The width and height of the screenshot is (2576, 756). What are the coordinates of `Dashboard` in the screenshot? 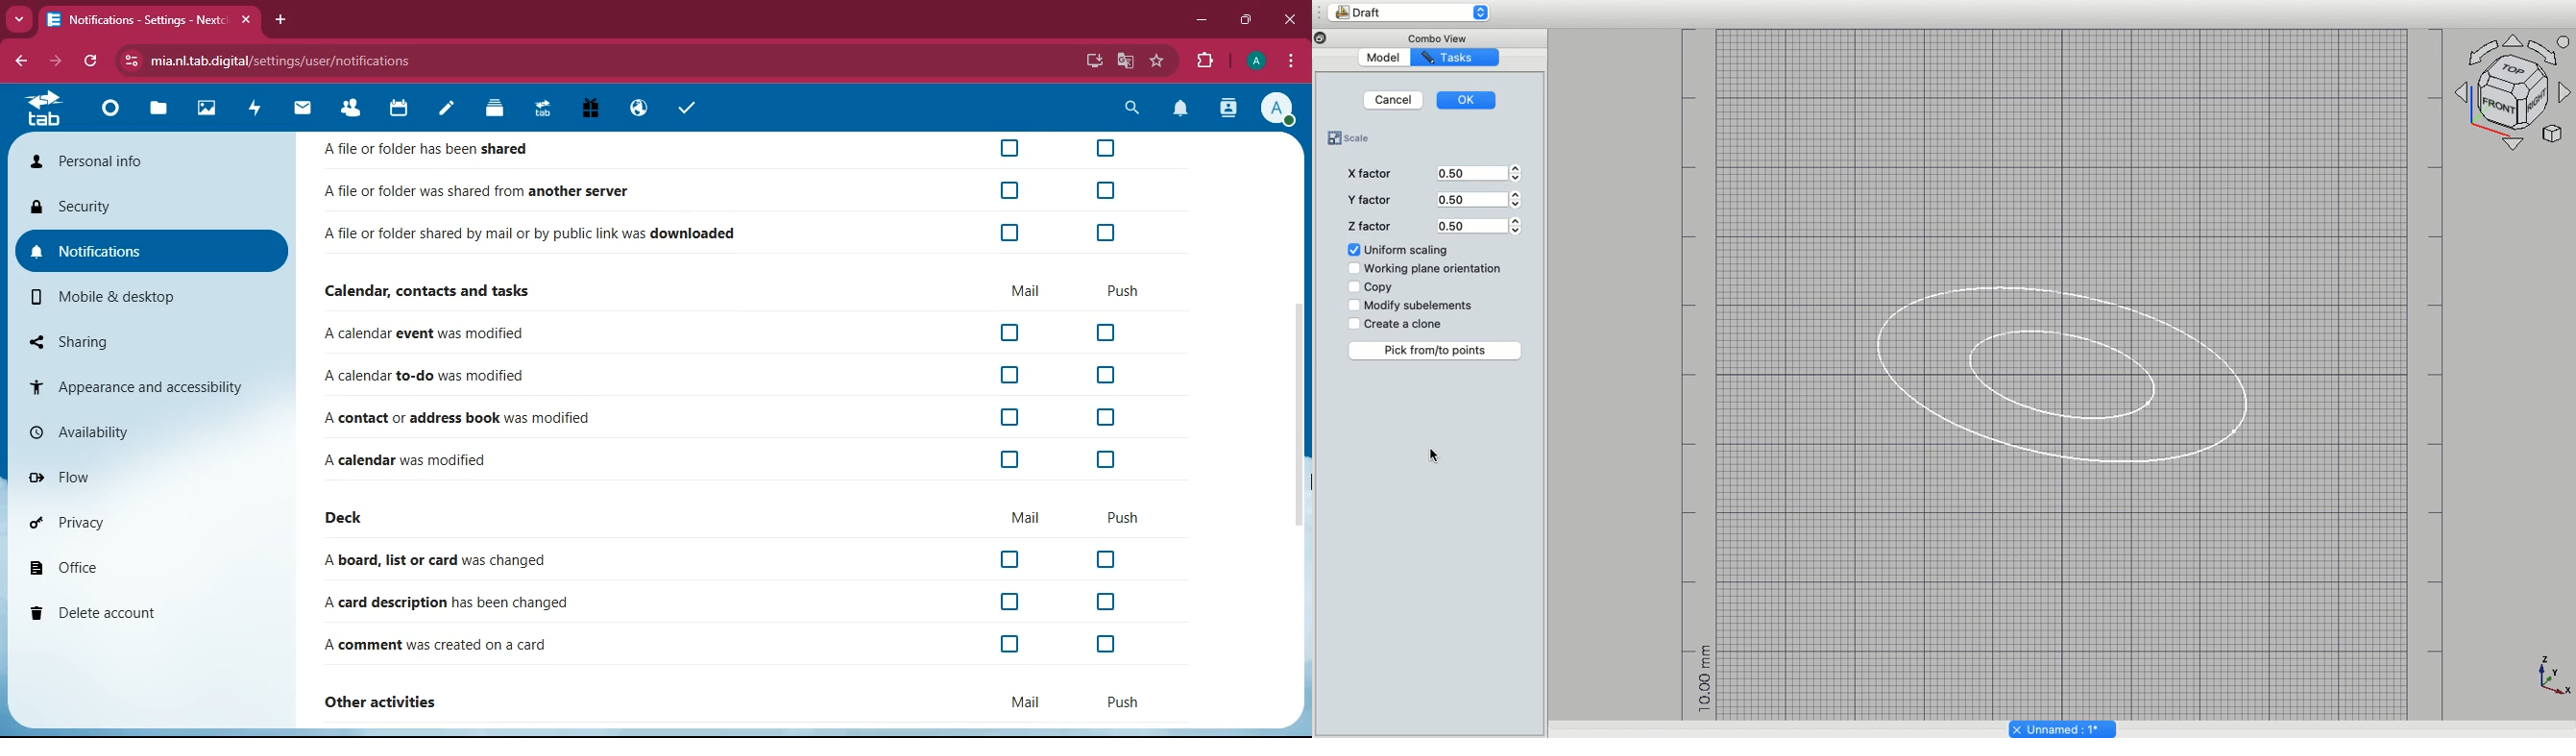 It's located at (110, 111).